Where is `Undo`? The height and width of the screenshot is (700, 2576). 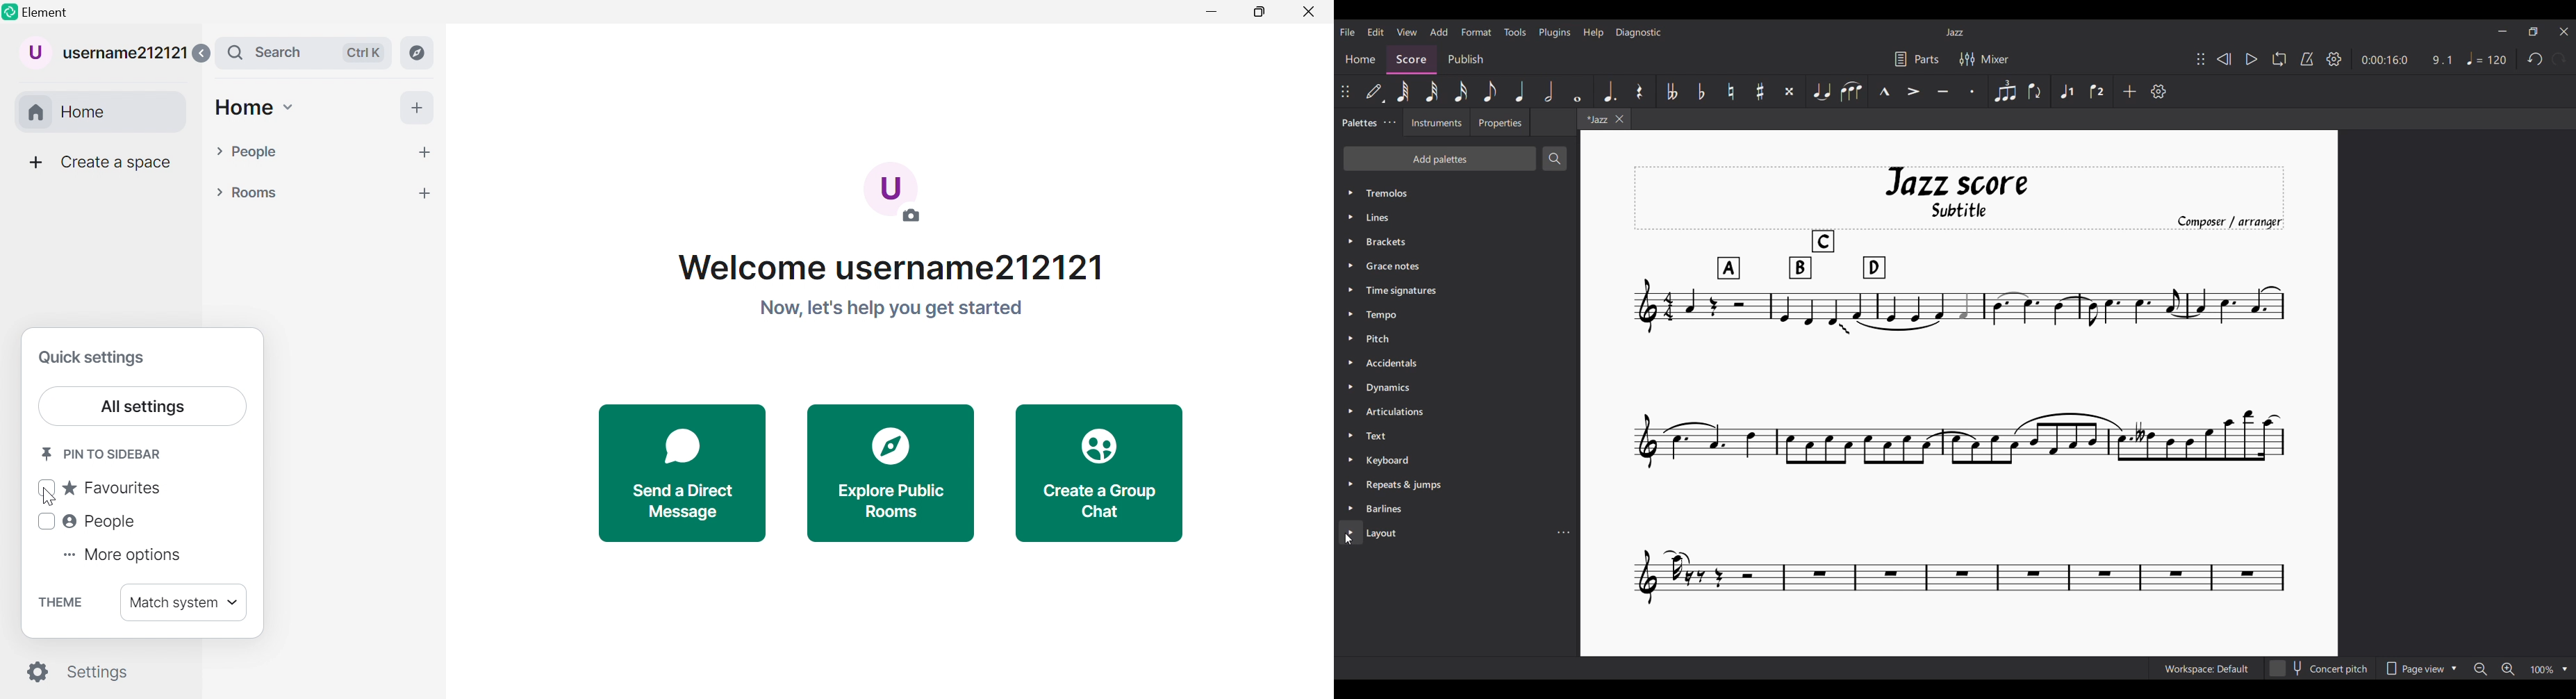 Undo is located at coordinates (2536, 59).